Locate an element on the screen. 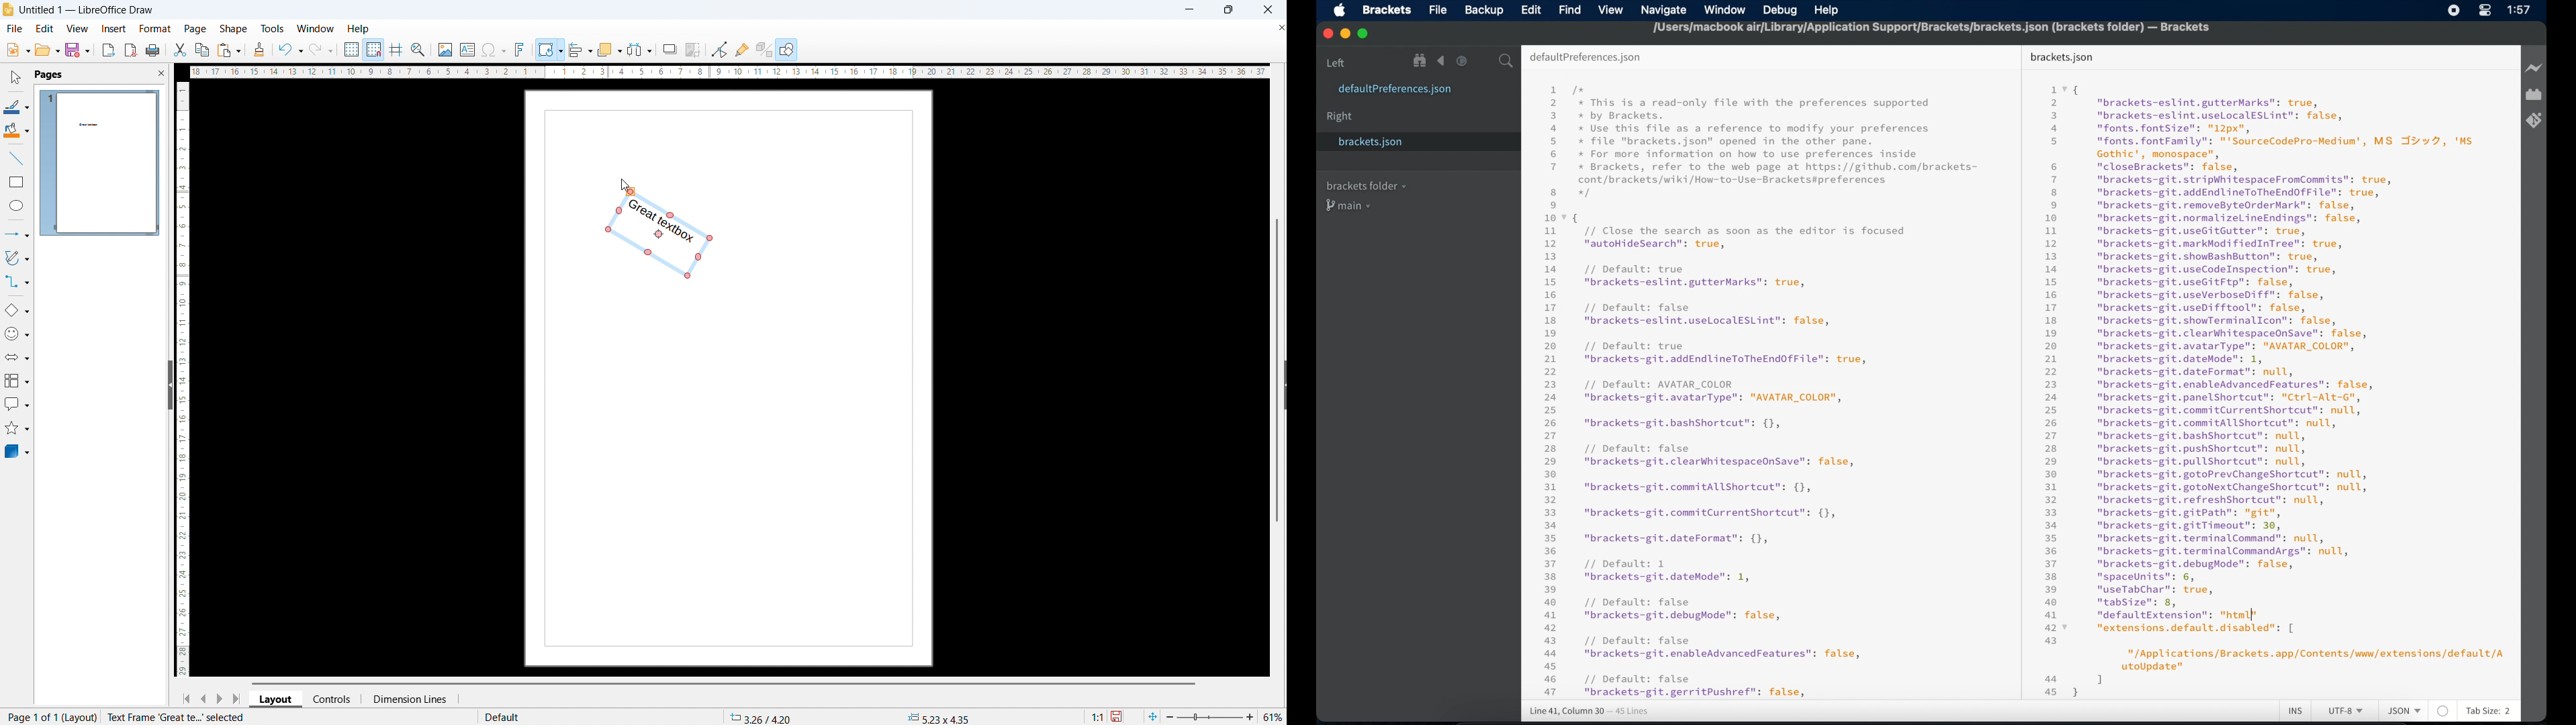  toggle point edit mode is located at coordinates (720, 49).